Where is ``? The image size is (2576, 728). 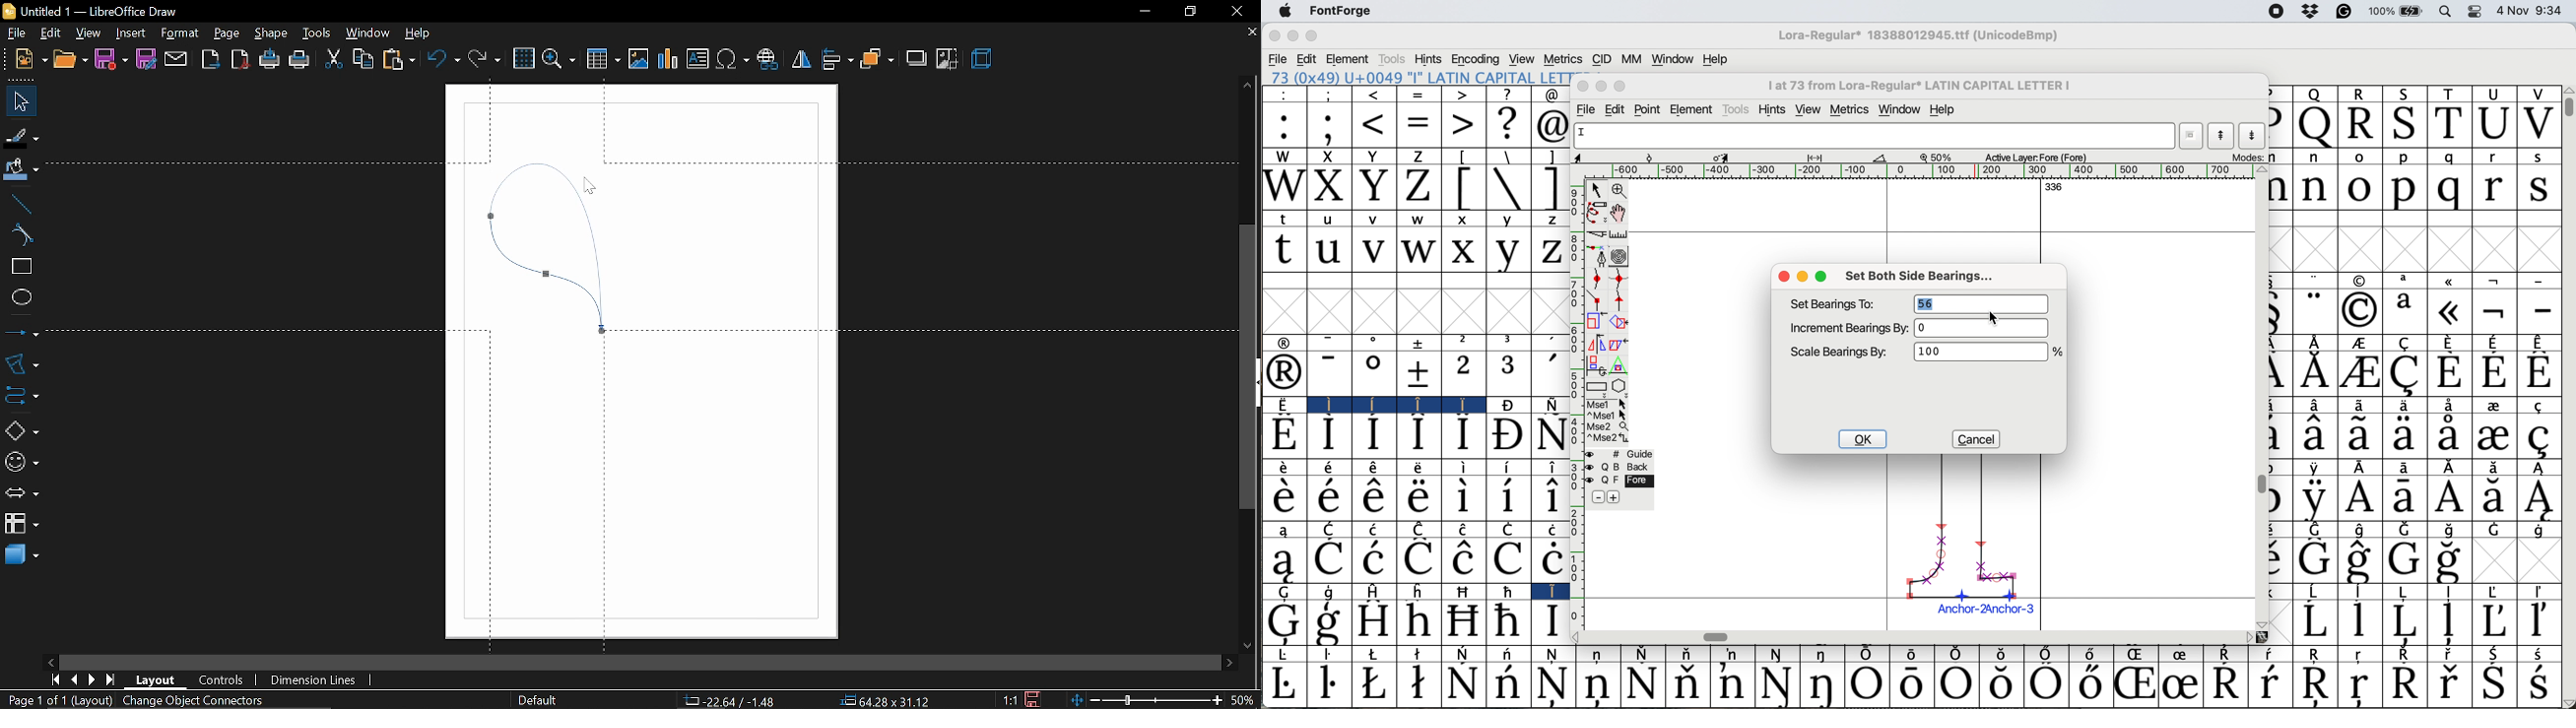  is located at coordinates (1601, 156).